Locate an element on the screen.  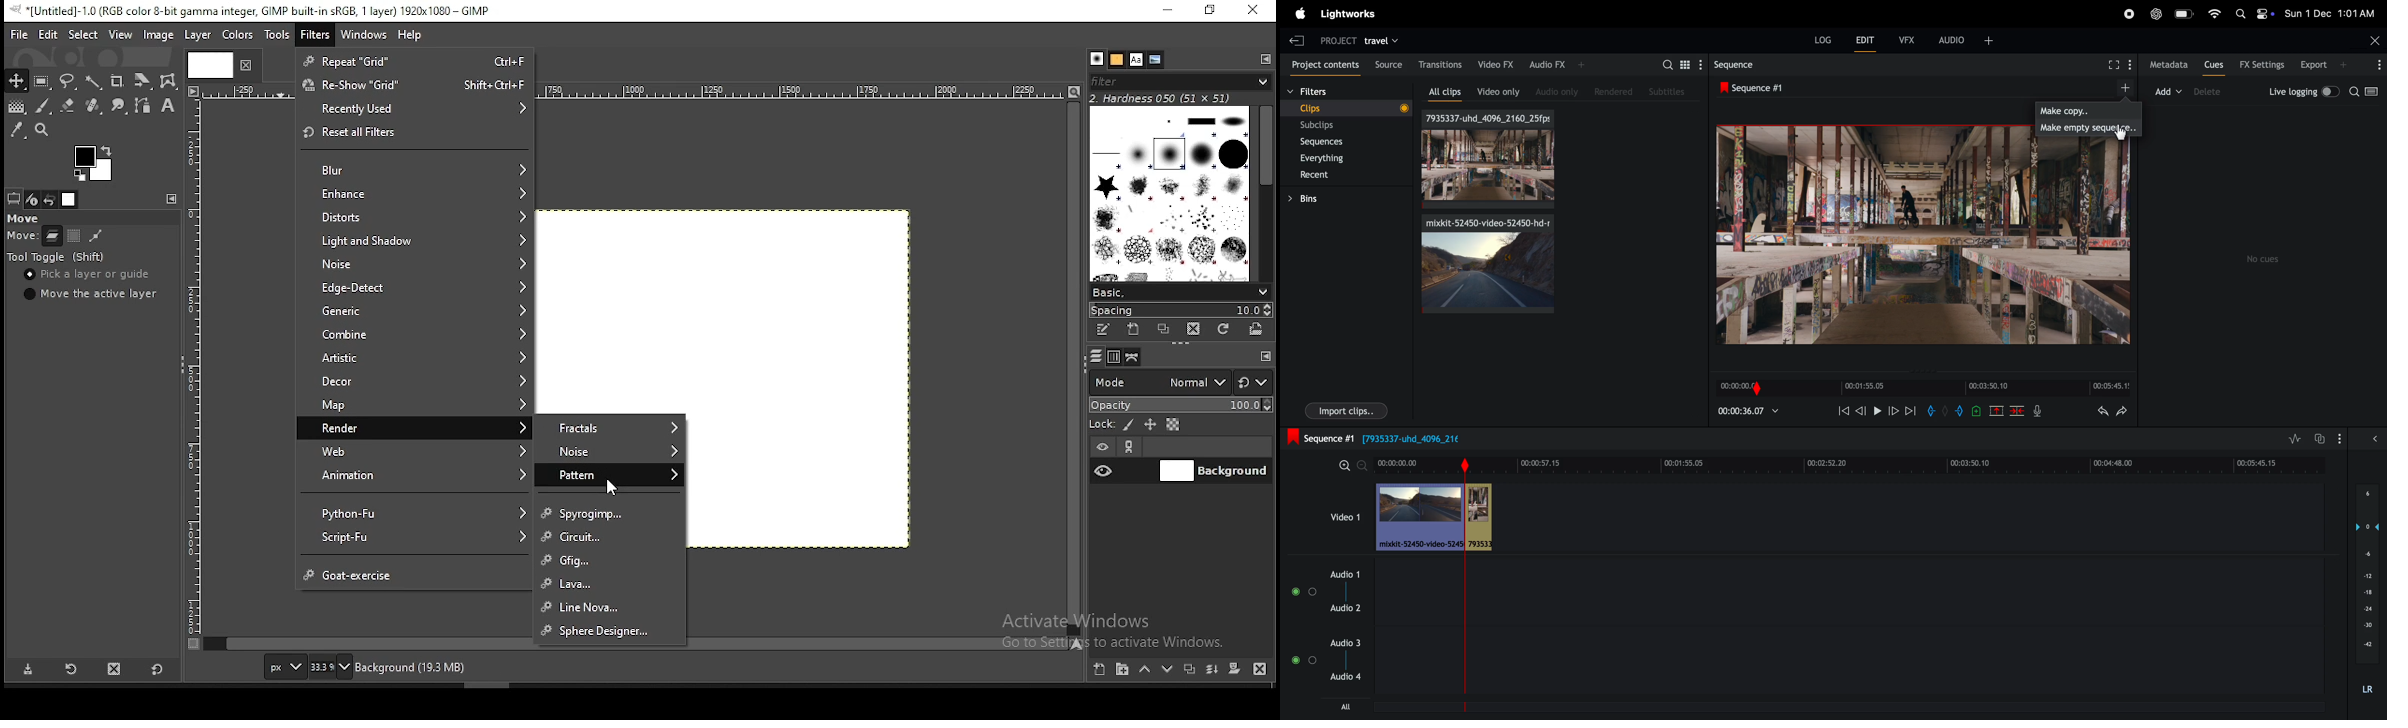
sequences is located at coordinates (1344, 142).